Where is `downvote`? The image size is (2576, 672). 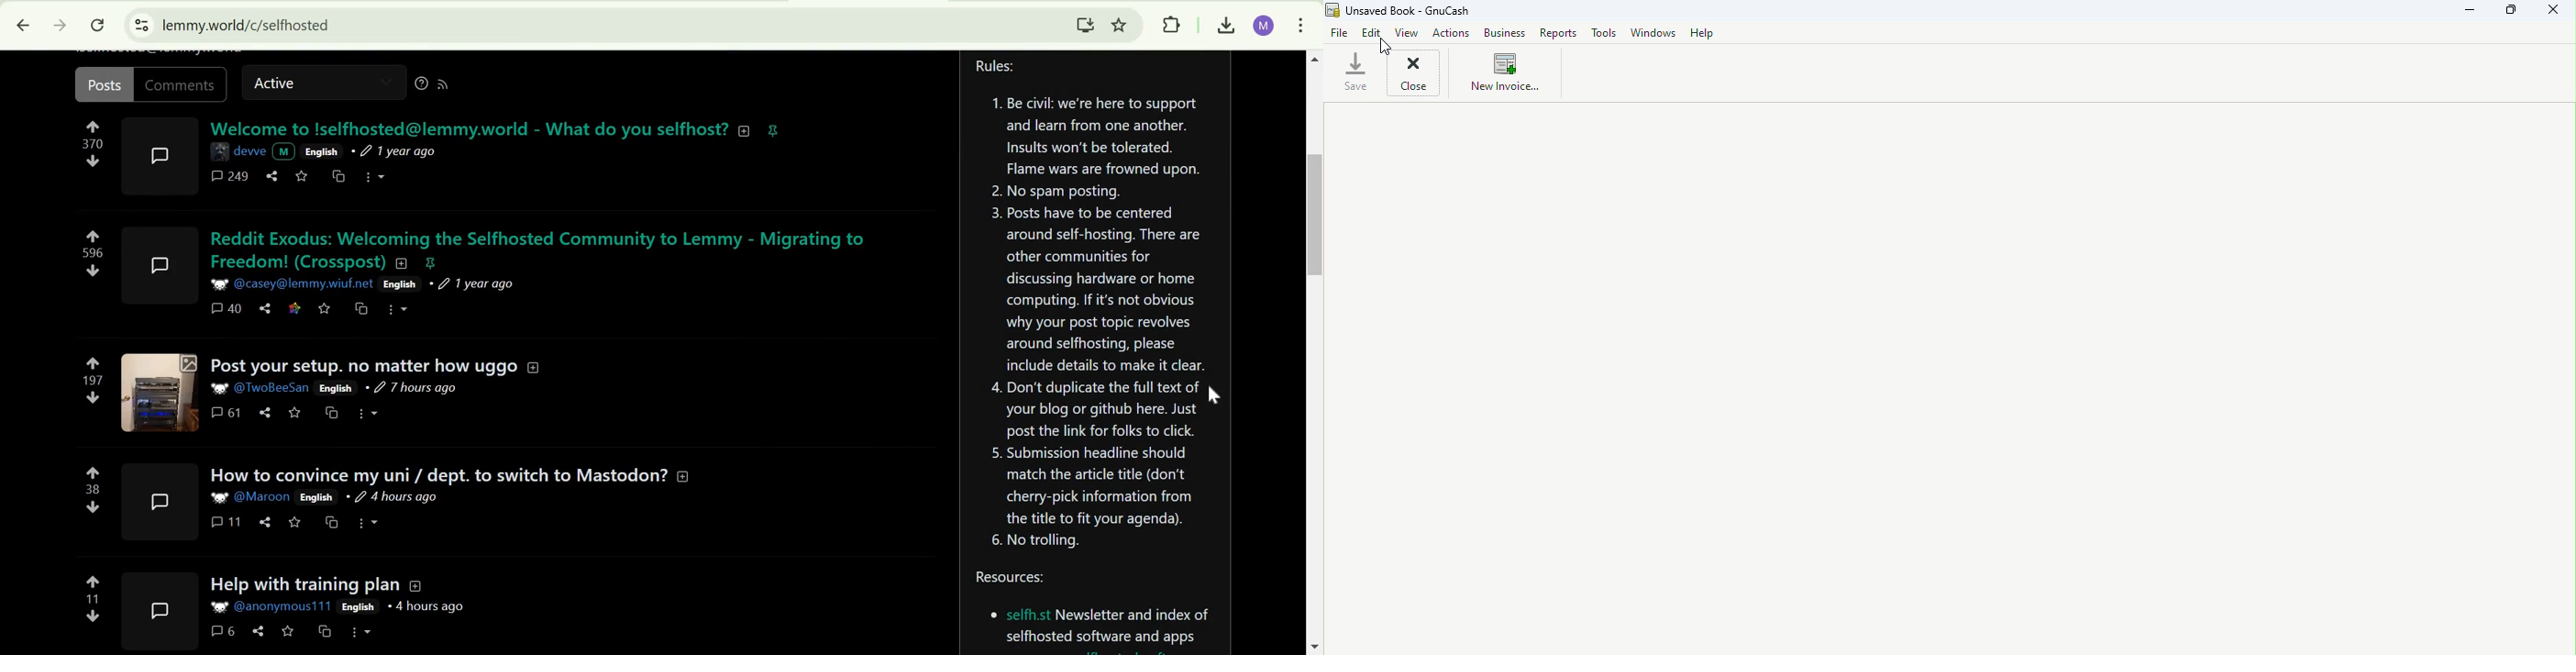 downvote is located at coordinates (95, 397).